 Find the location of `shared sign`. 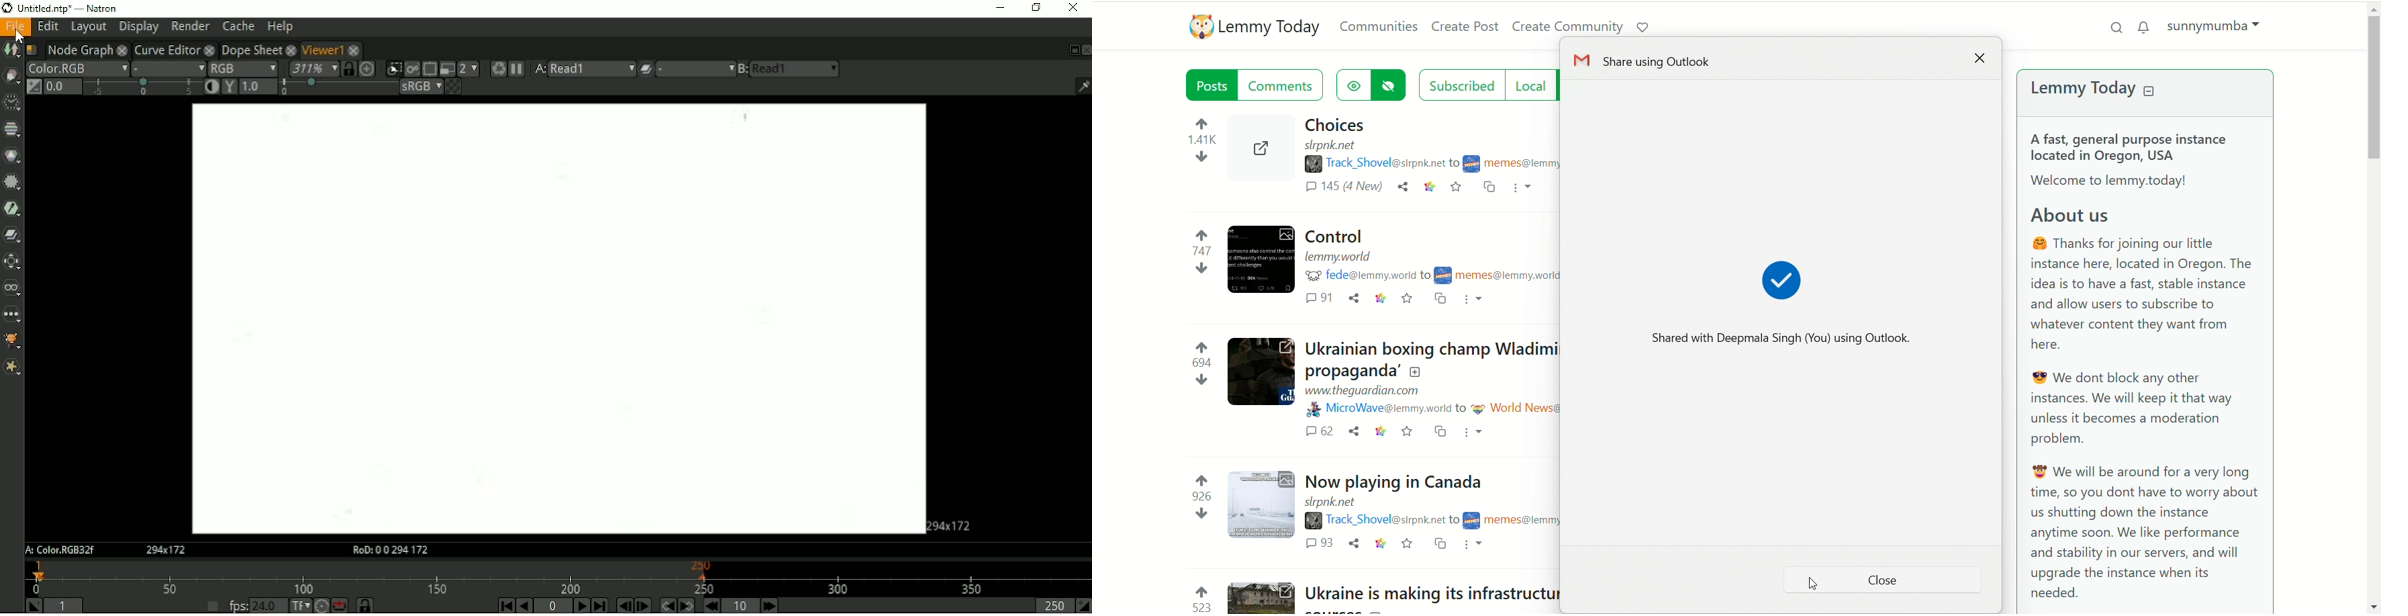

shared sign is located at coordinates (1783, 285).